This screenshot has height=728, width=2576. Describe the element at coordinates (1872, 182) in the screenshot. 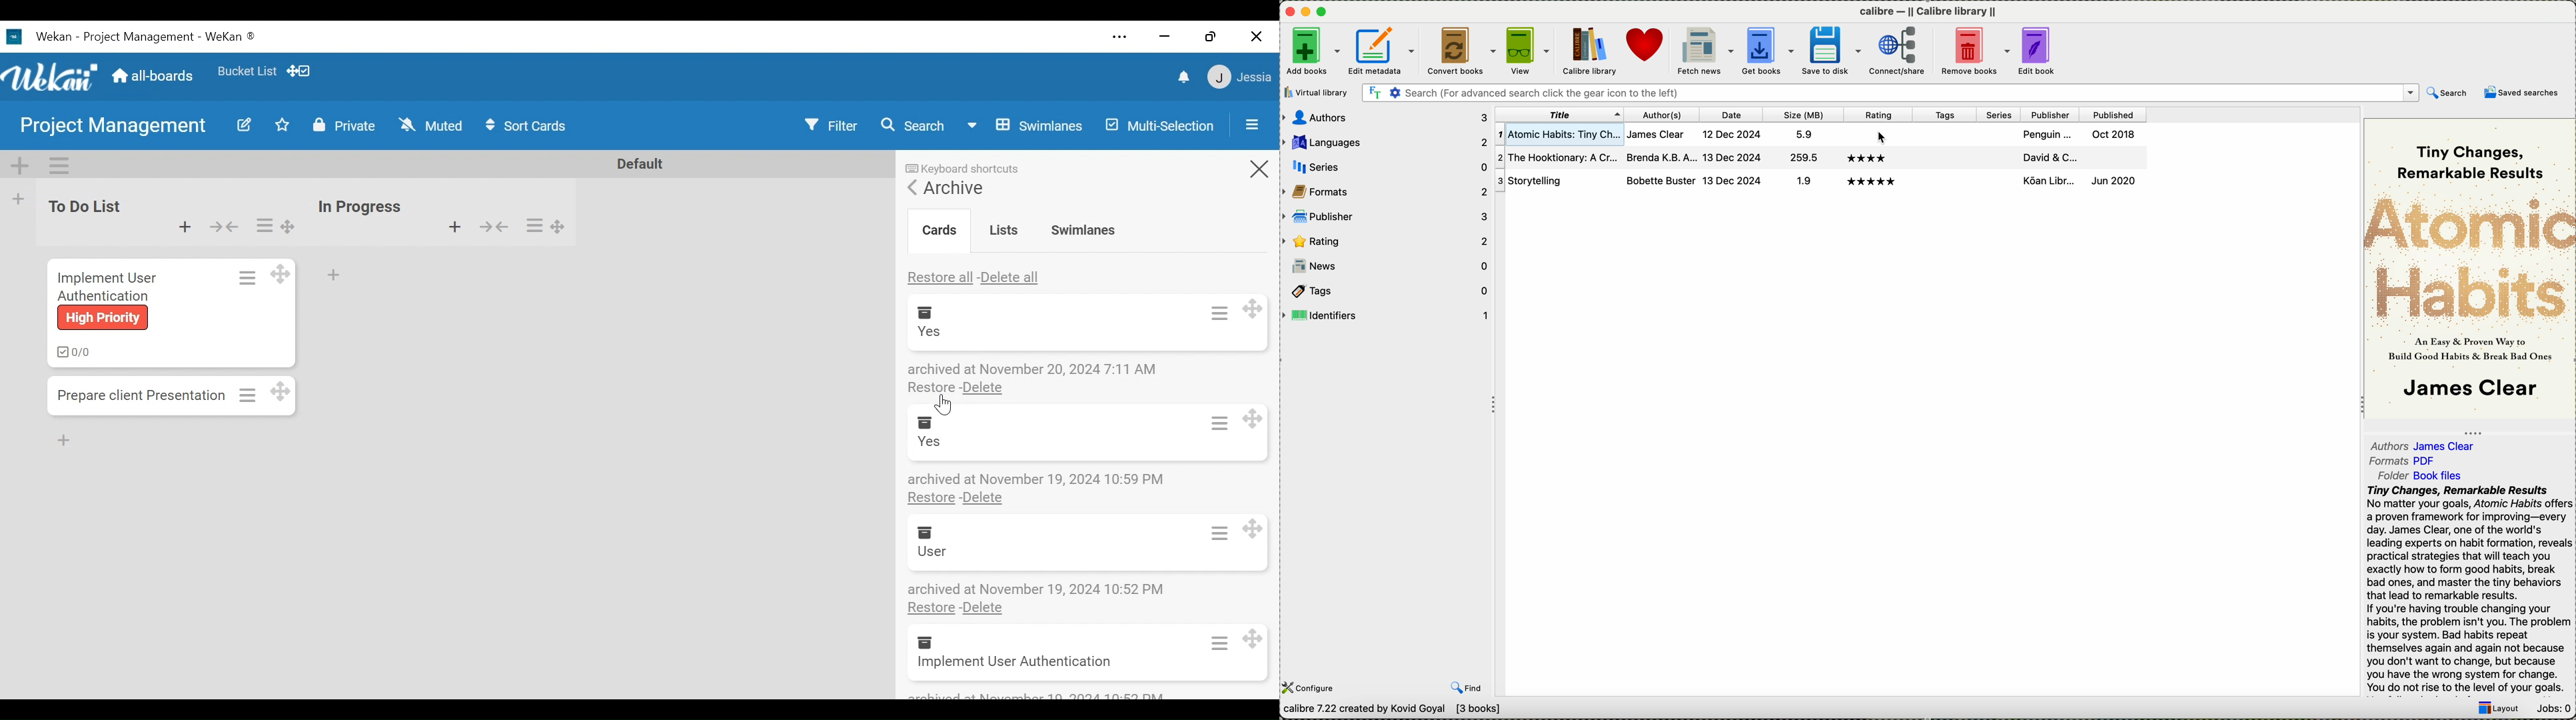

I see `5 star` at that location.